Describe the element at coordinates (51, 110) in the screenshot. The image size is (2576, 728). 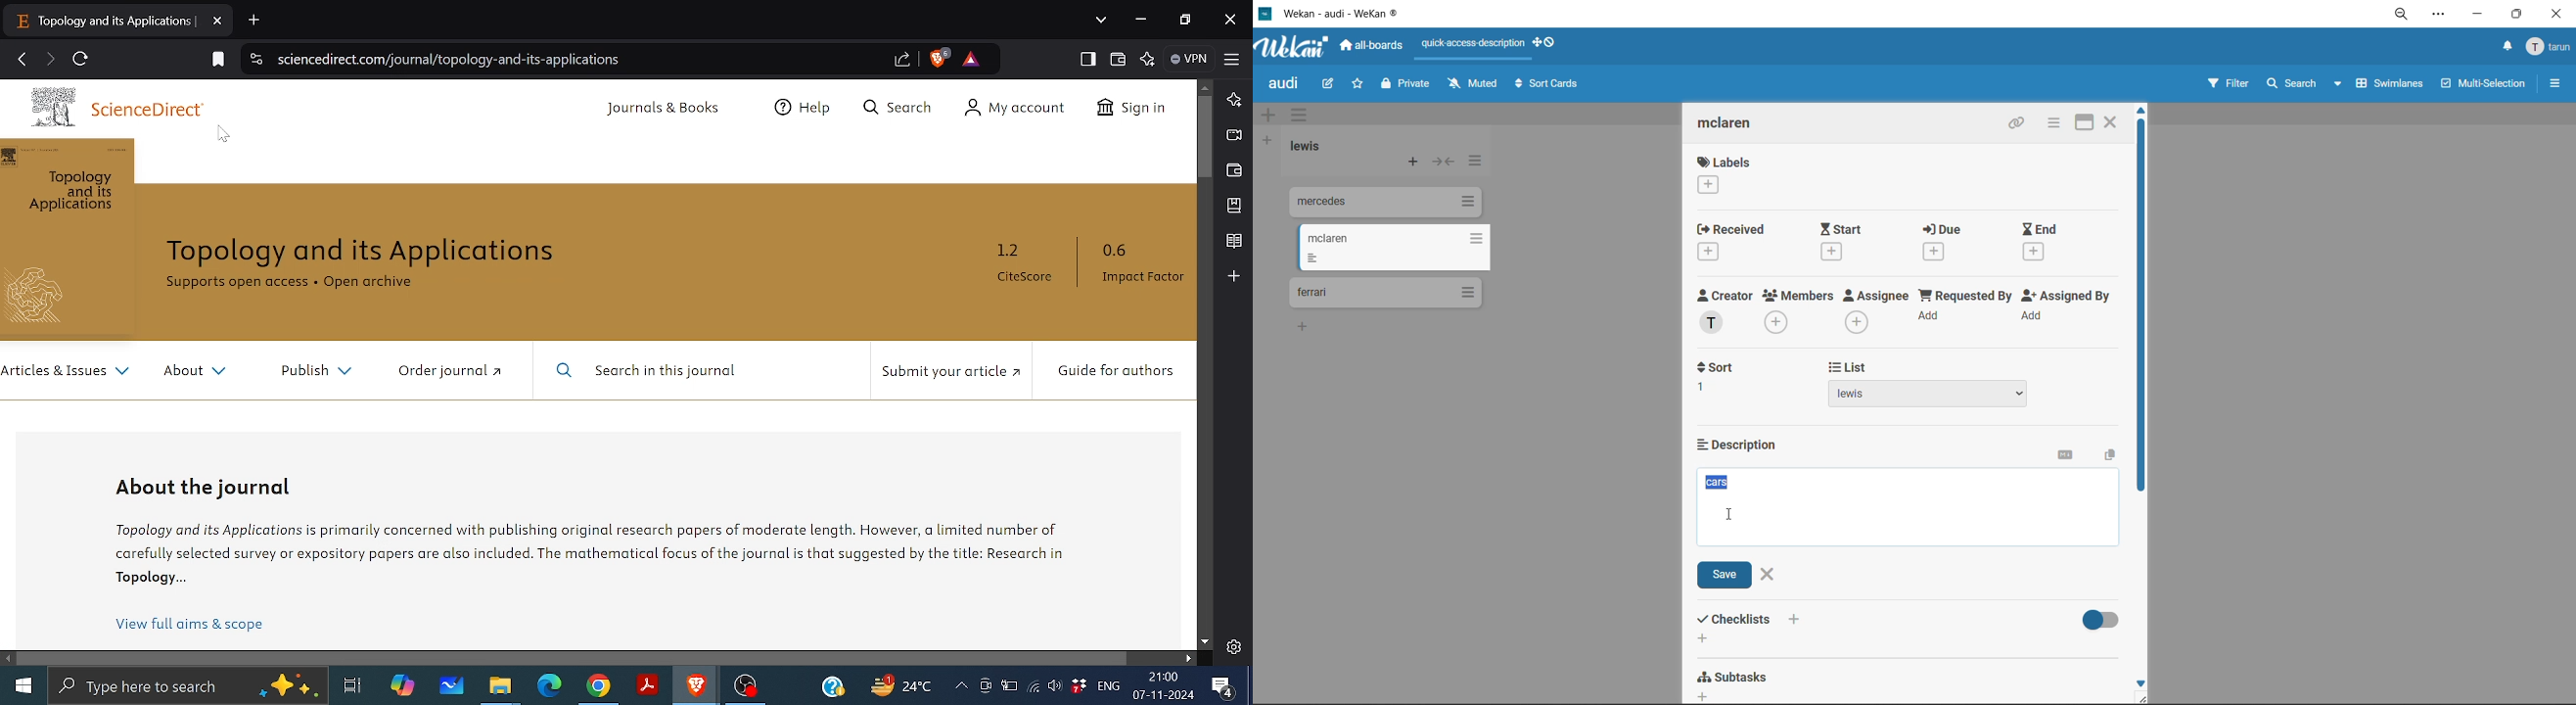
I see `logo` at that location.